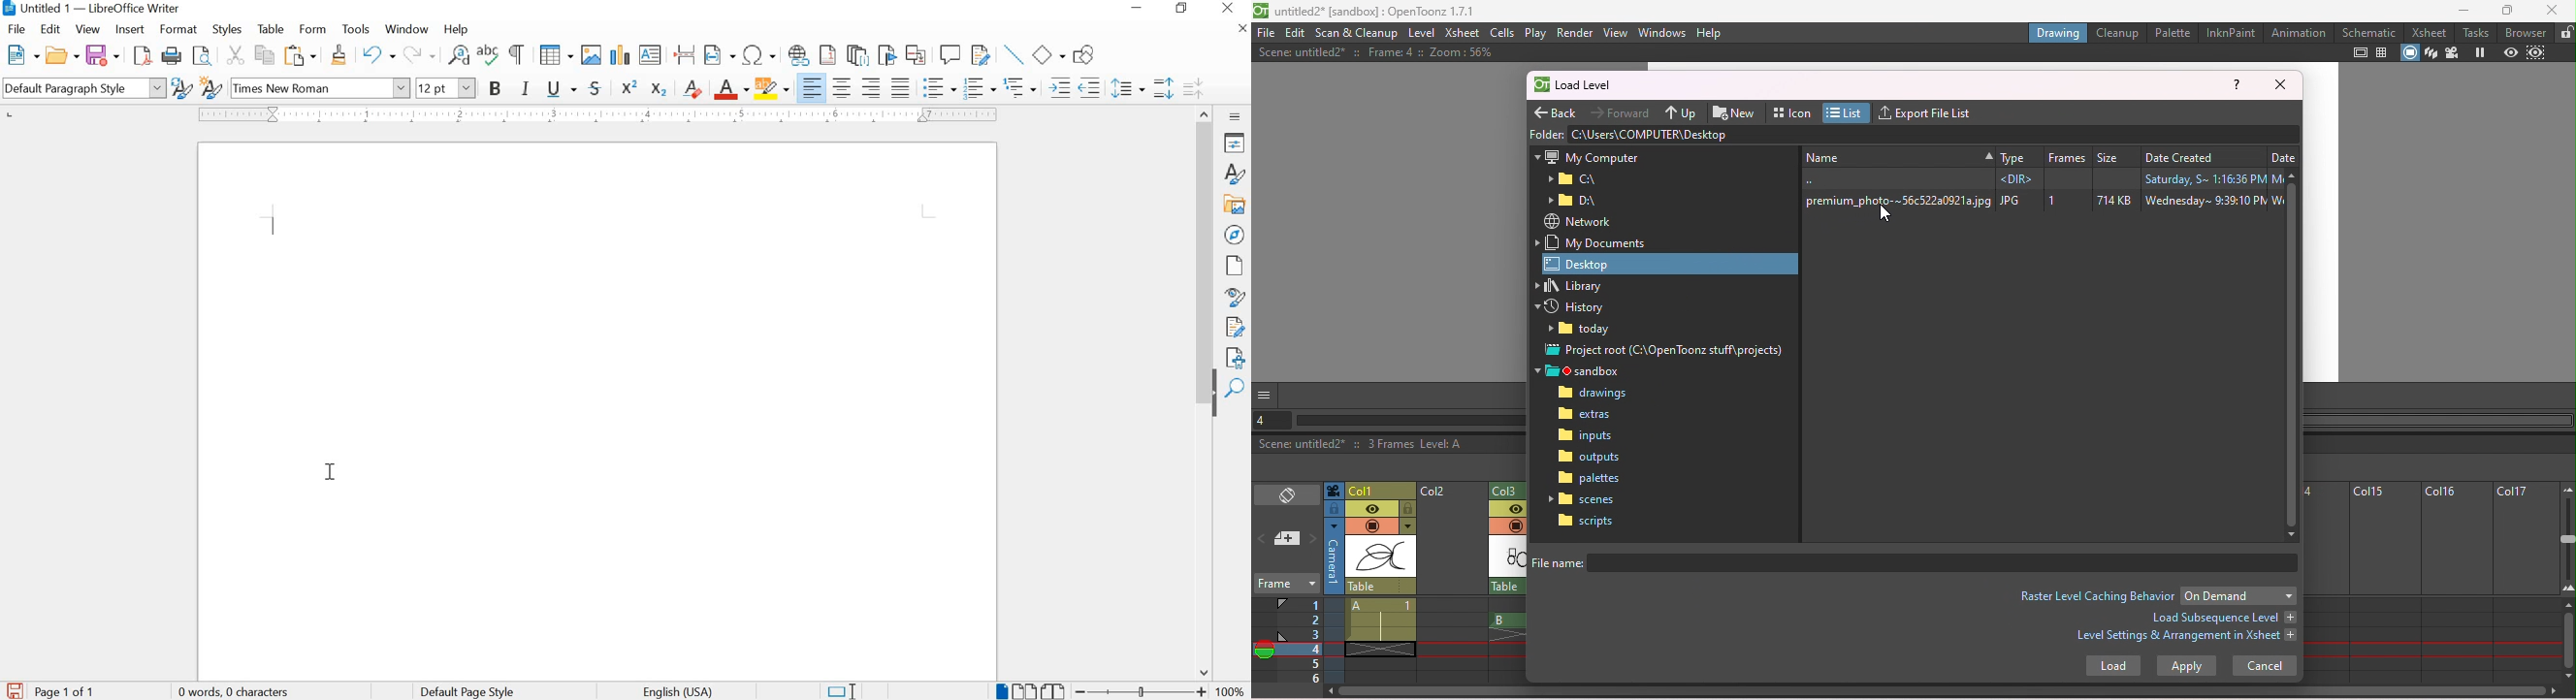 The height and width of the screenshot is (700, 2576). I want to click on BOLD, so click(496, 88).